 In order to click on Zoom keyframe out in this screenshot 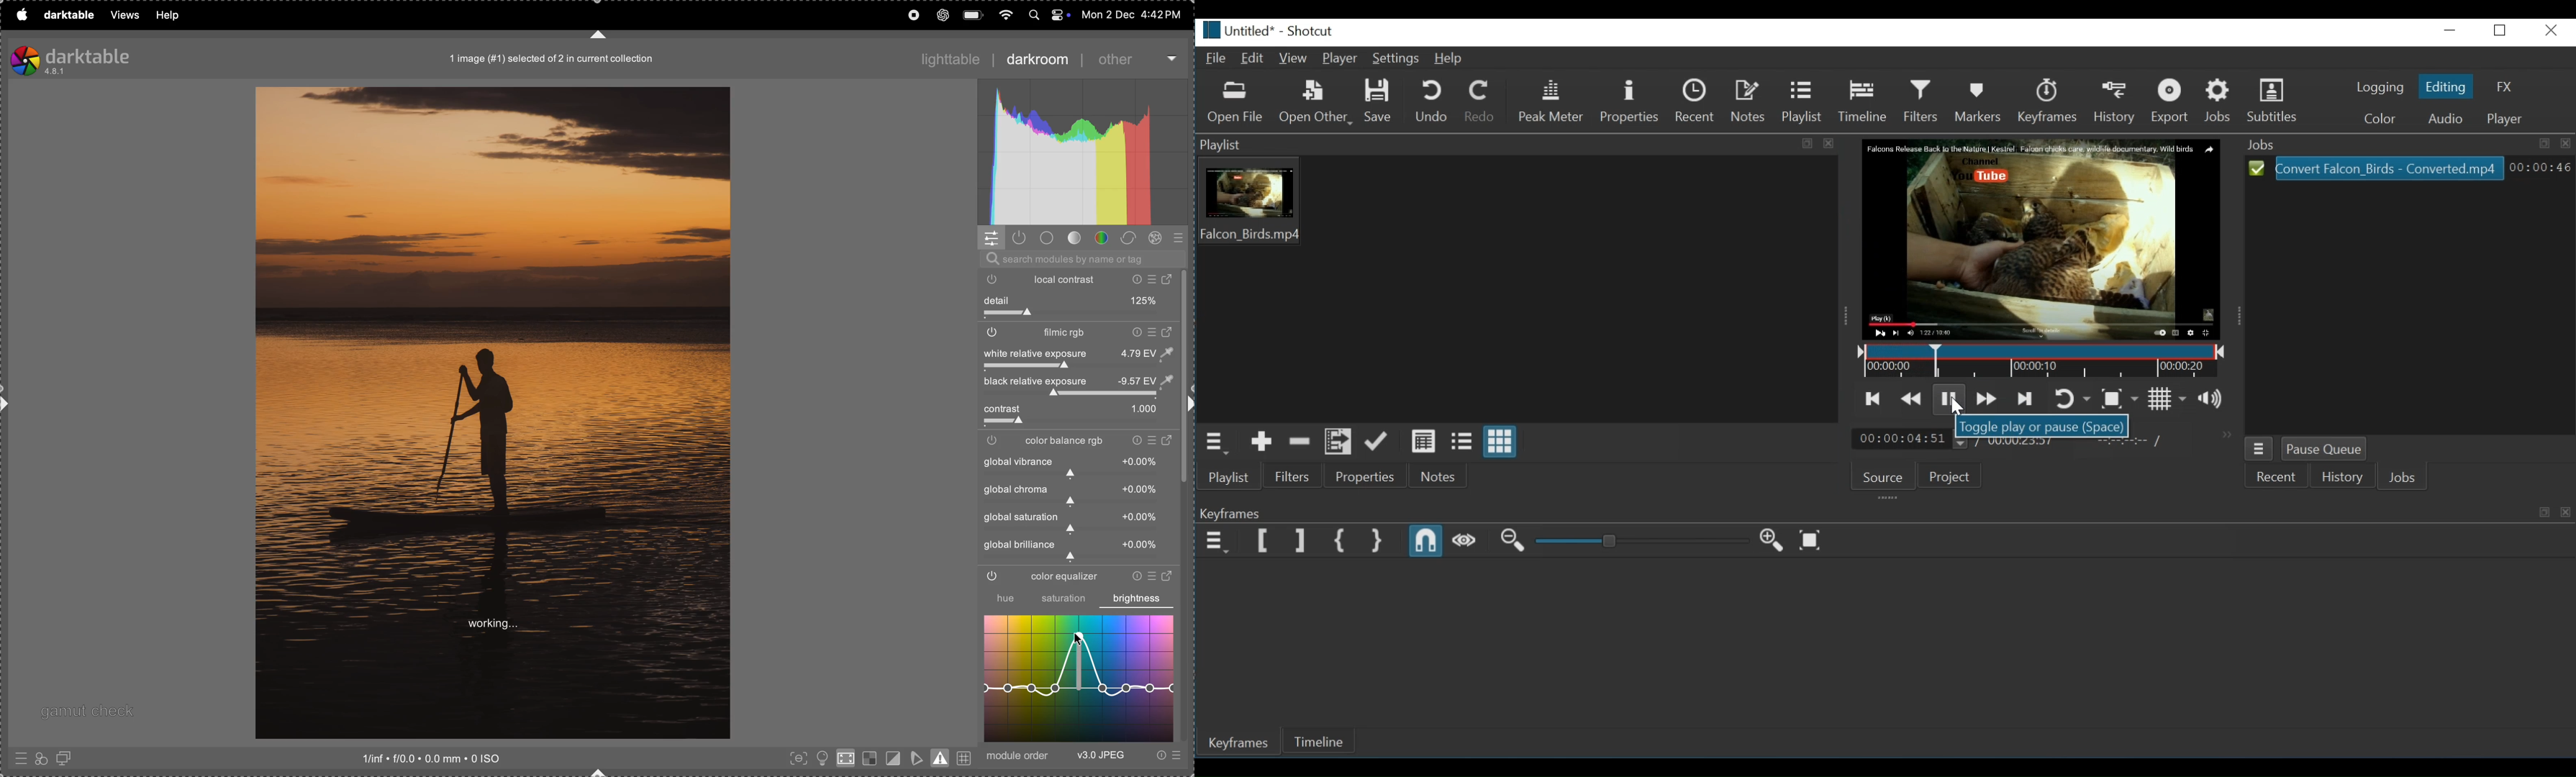, I will do `click(1515, 542)`.